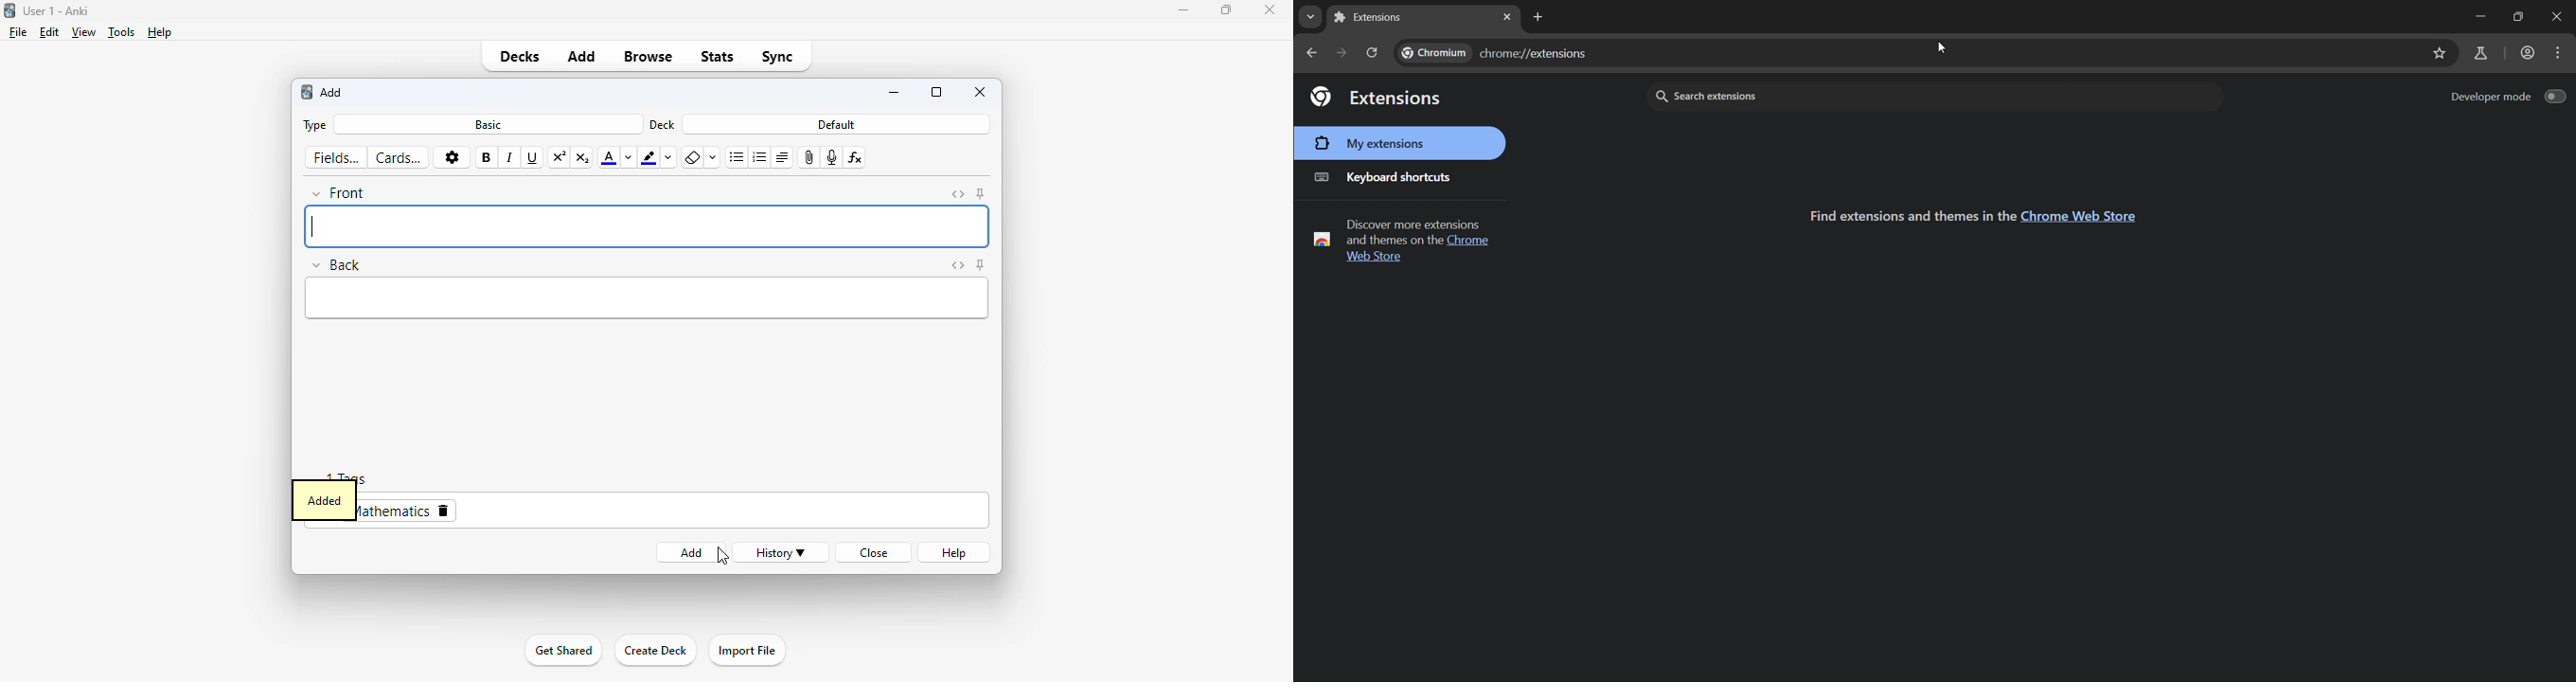 The height and width of the screenshot is (700, 2576). Describe the element at coordinates (49, 32) in the screenshot. I see `edit` at that location.